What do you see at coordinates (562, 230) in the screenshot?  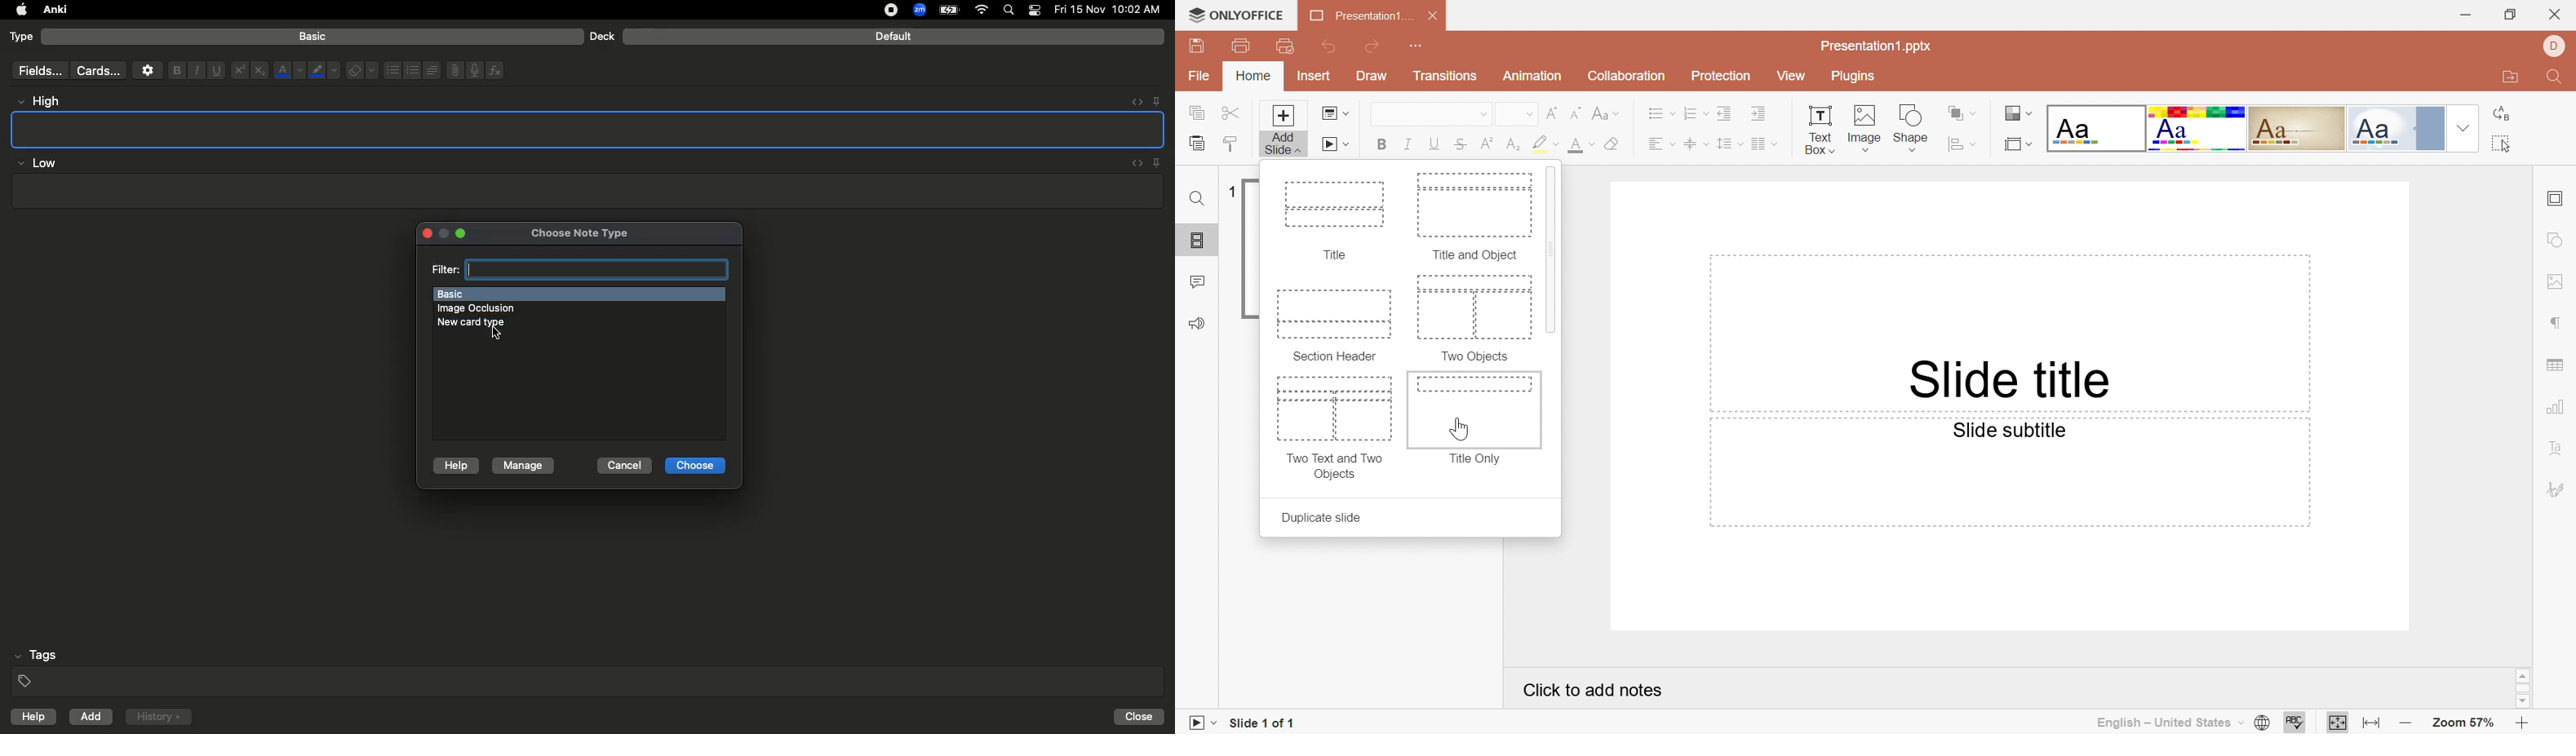 I see `Choose note type` at bounding box center [562, 230].